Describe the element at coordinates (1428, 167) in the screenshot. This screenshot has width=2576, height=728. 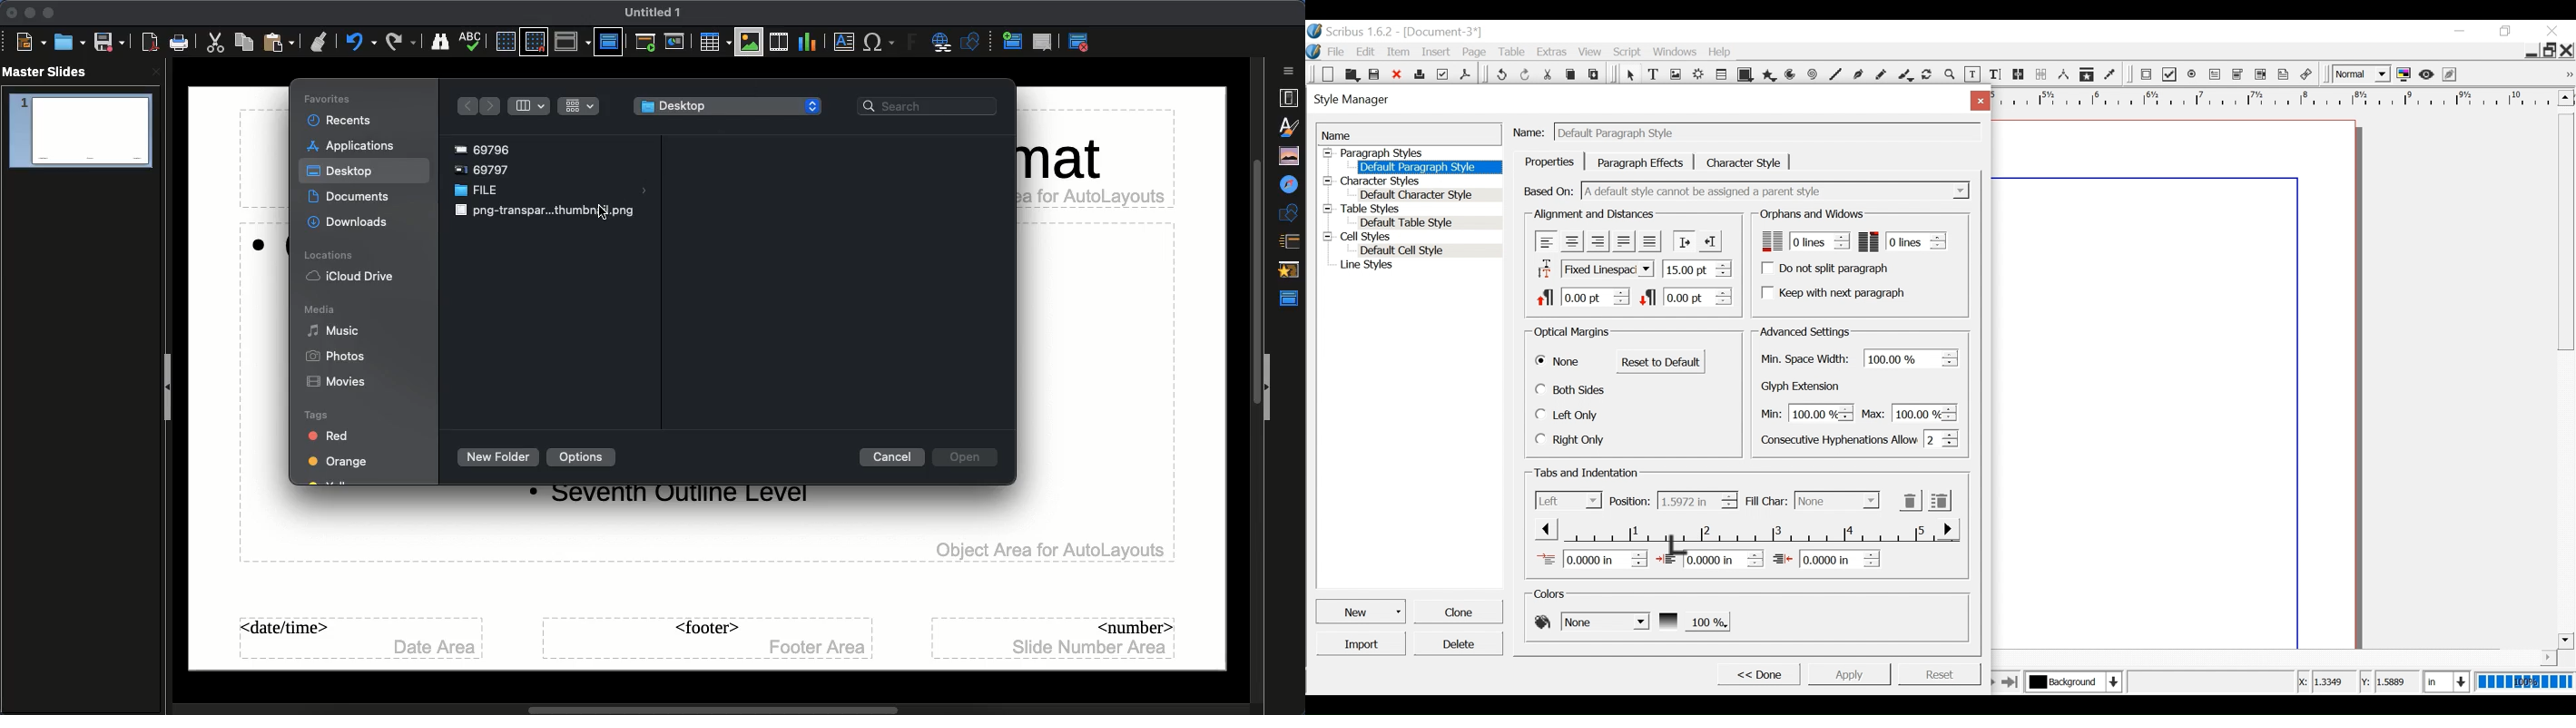
I see `Default Paragraph` at that location.